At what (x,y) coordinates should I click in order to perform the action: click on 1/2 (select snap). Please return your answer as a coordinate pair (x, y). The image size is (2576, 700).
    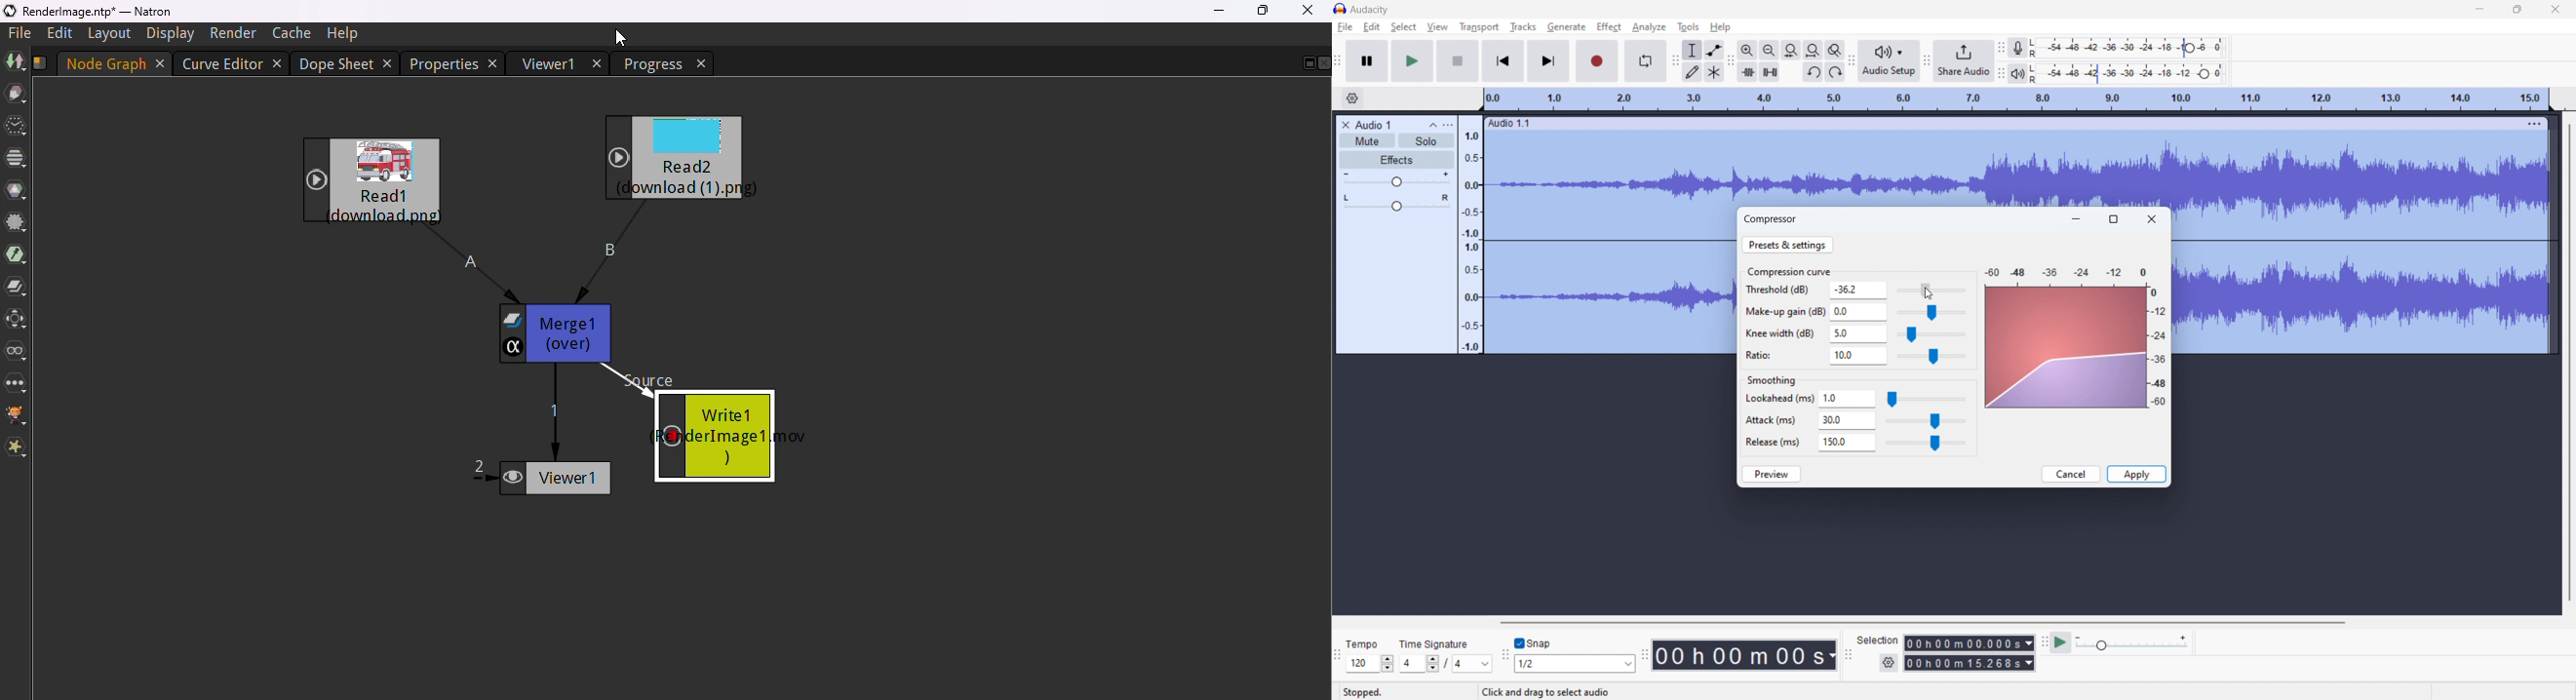
    Looking at the image, I should click on (1576, 663).